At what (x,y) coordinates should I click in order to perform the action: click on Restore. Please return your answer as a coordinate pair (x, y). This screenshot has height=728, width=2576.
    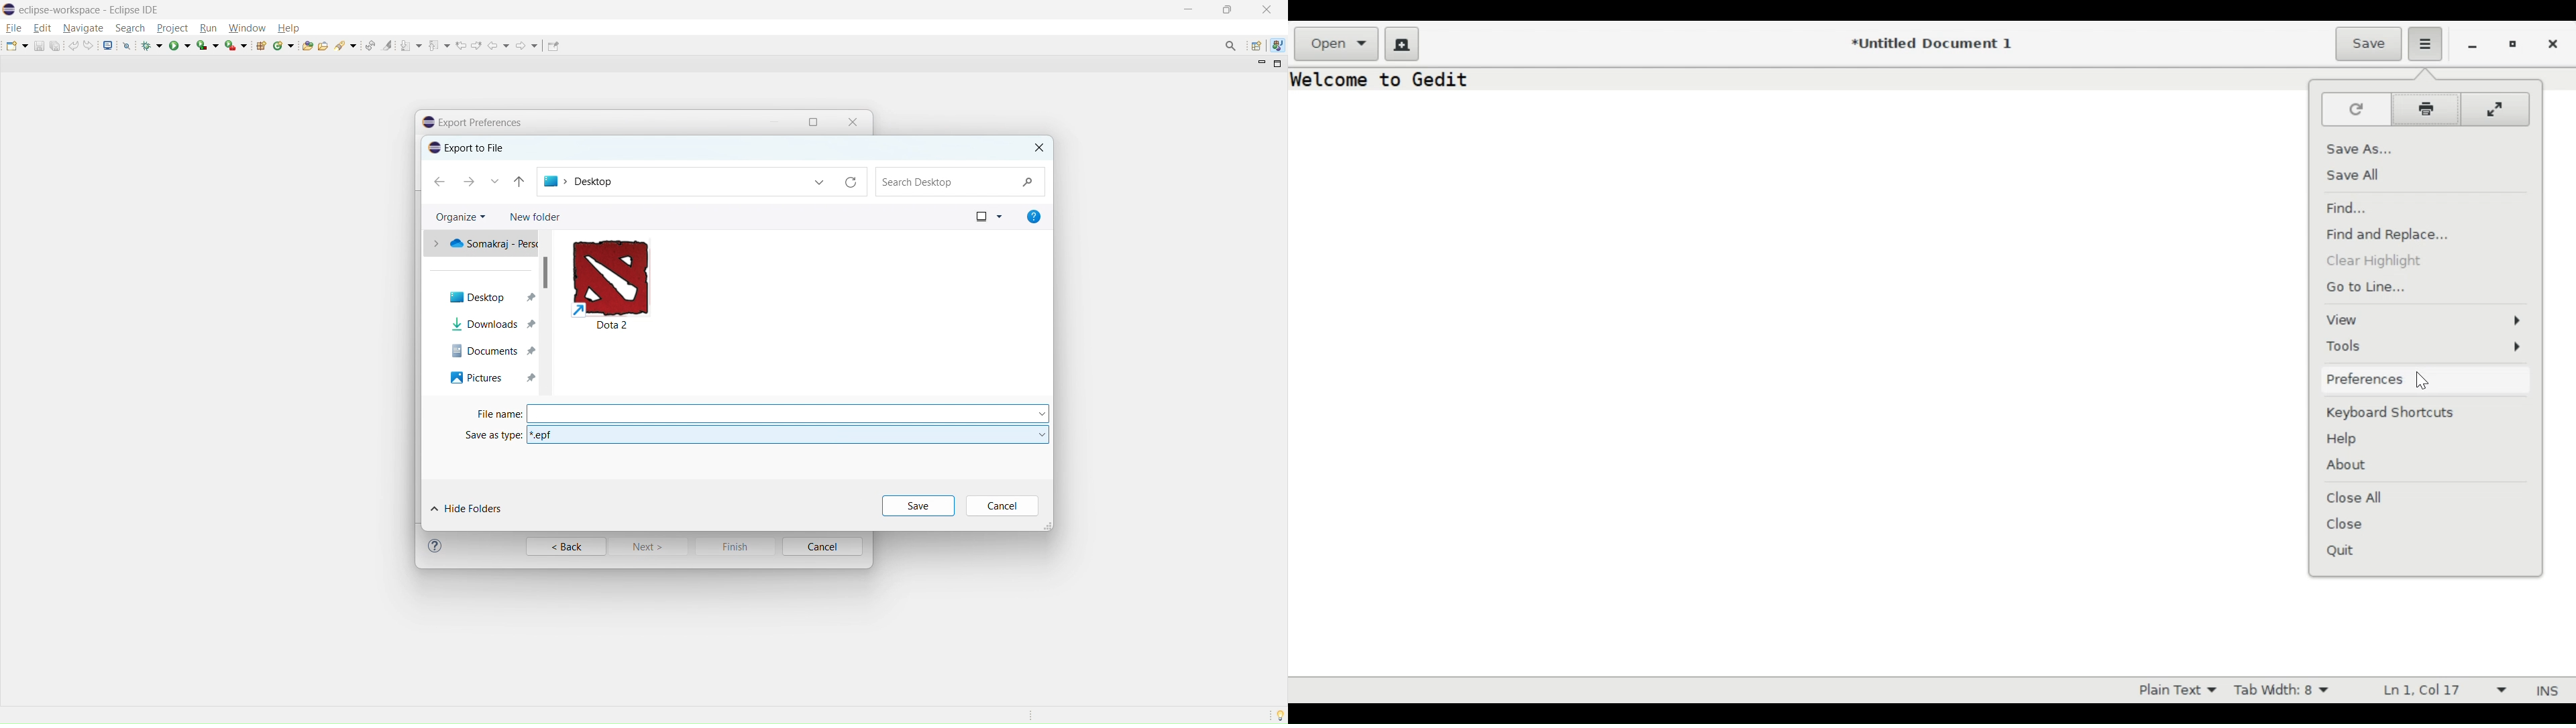
    Looking at the image, I should click on (2510, 43).